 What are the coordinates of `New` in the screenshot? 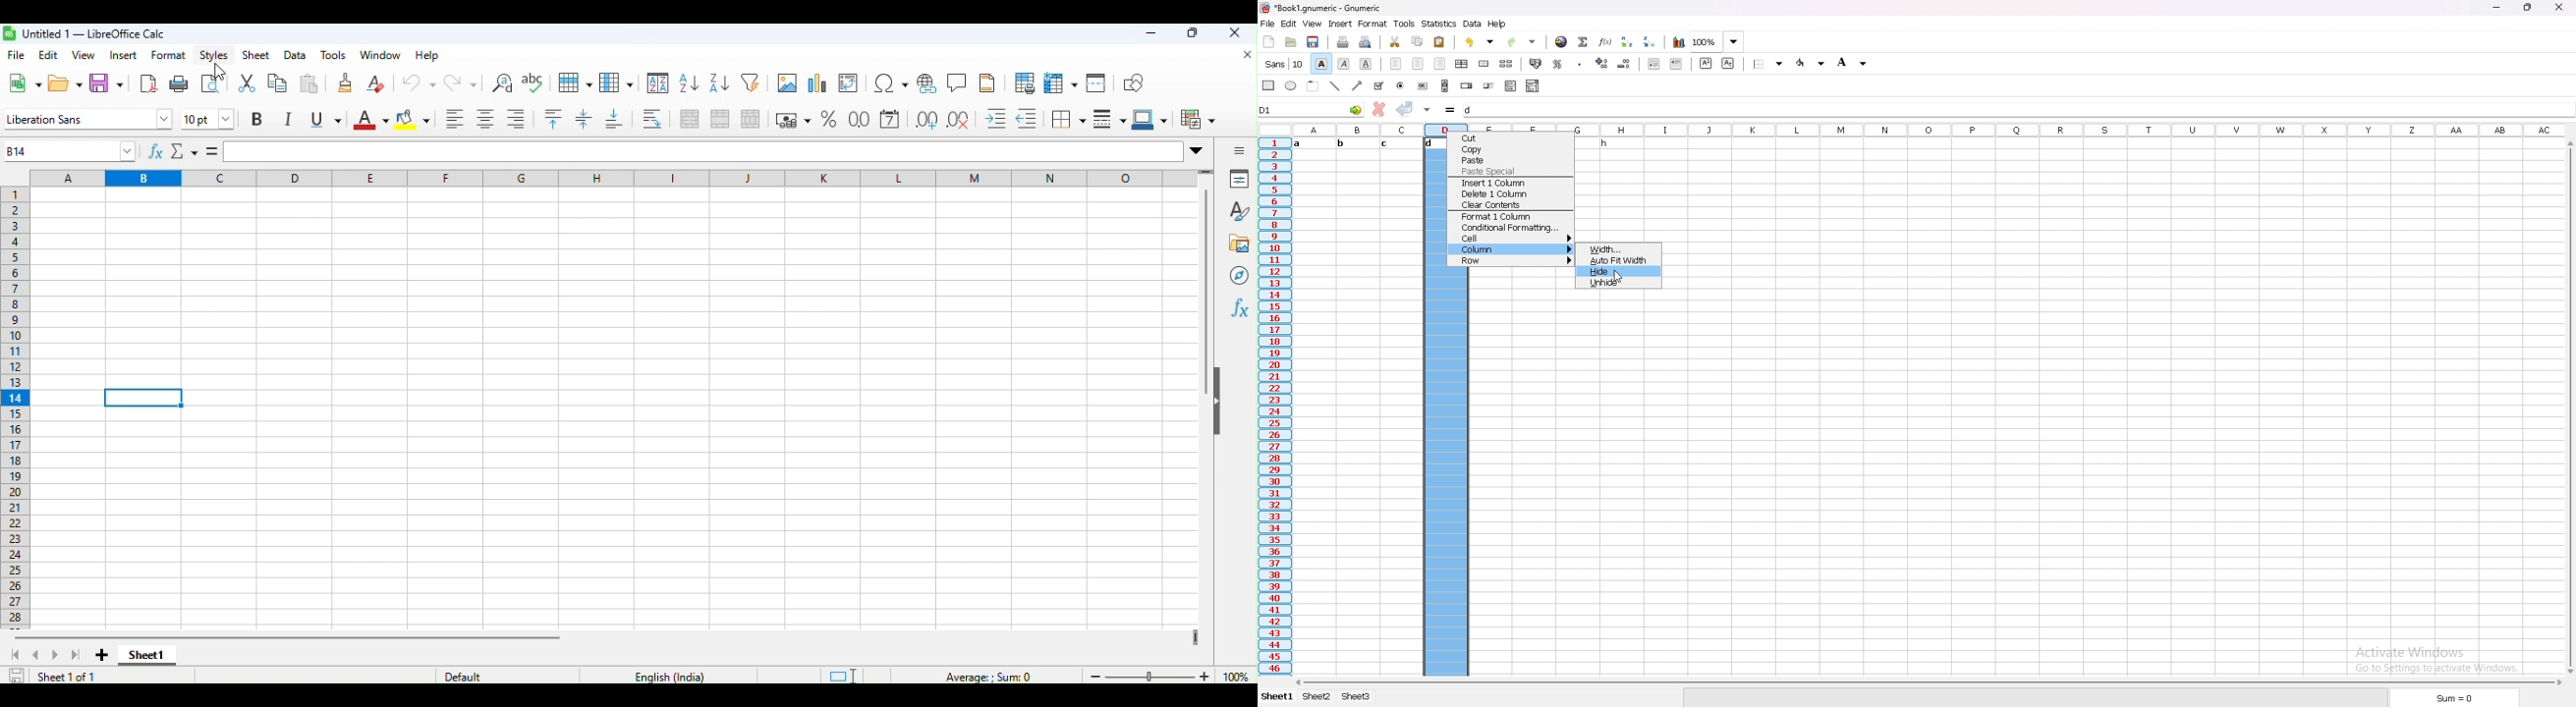 It's located at (23, 83).